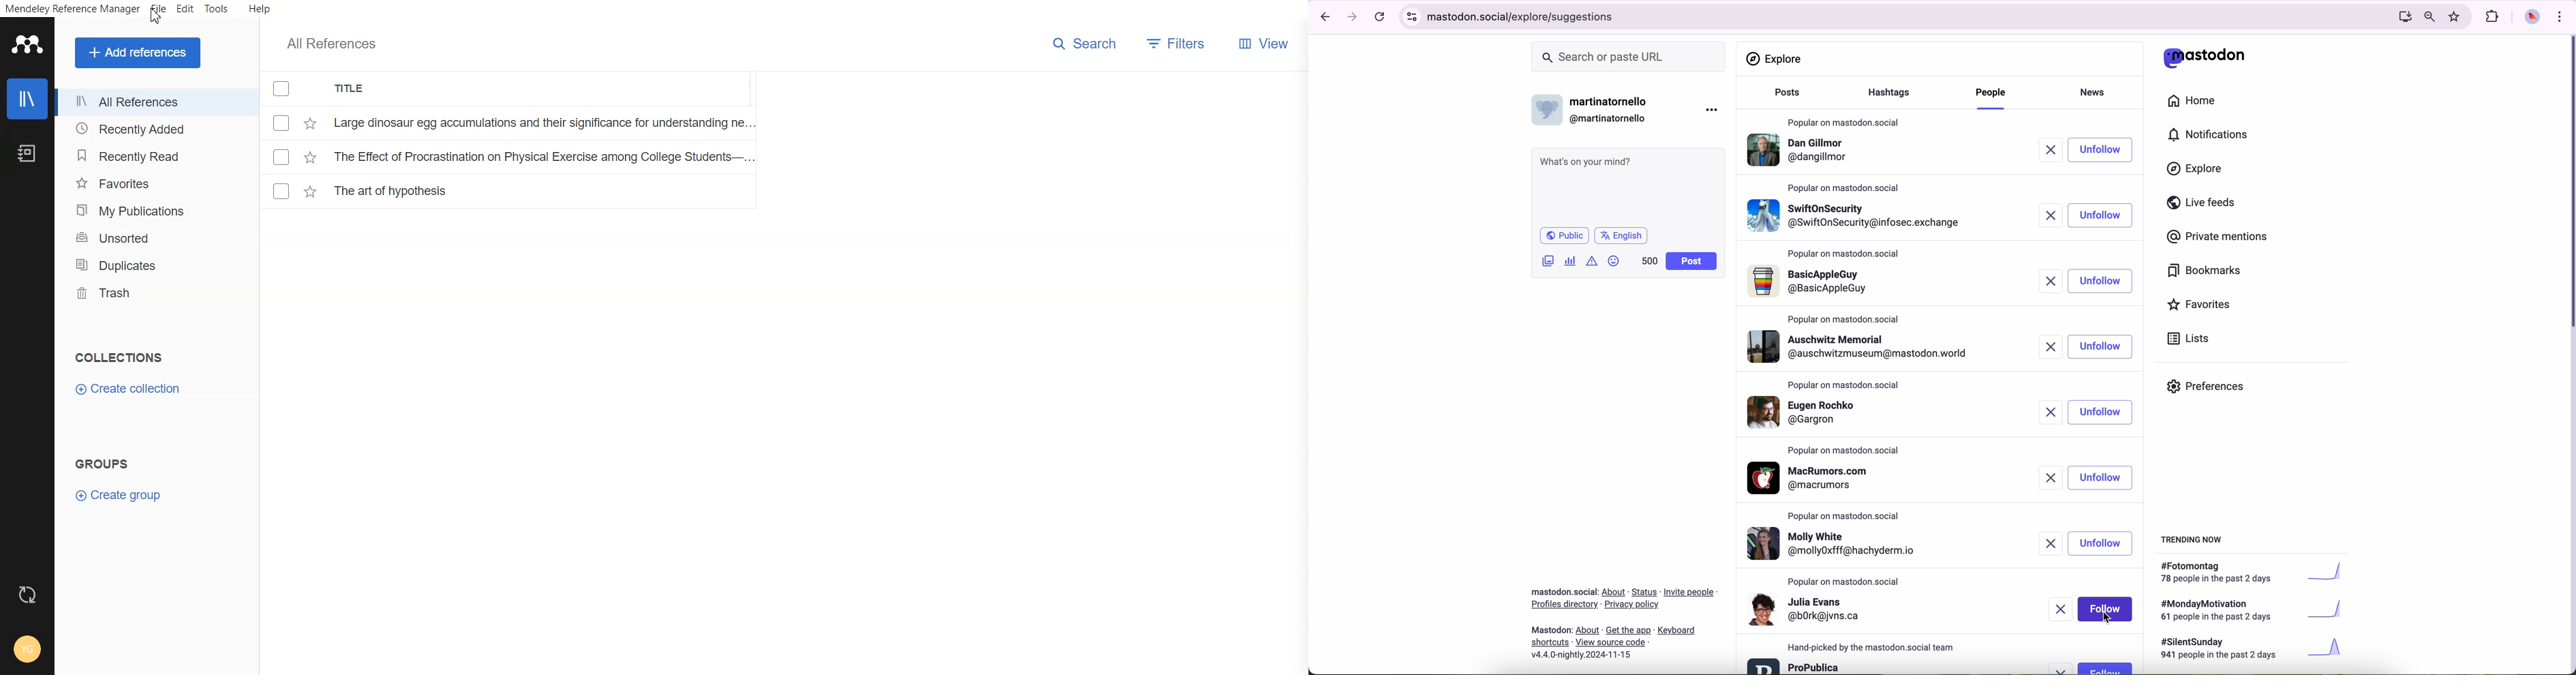 This screenshot has height=700, width=2576. What do you see at coordinates (511, 191) in the screenshot?
I see `File` at bounding box center [511, 191].